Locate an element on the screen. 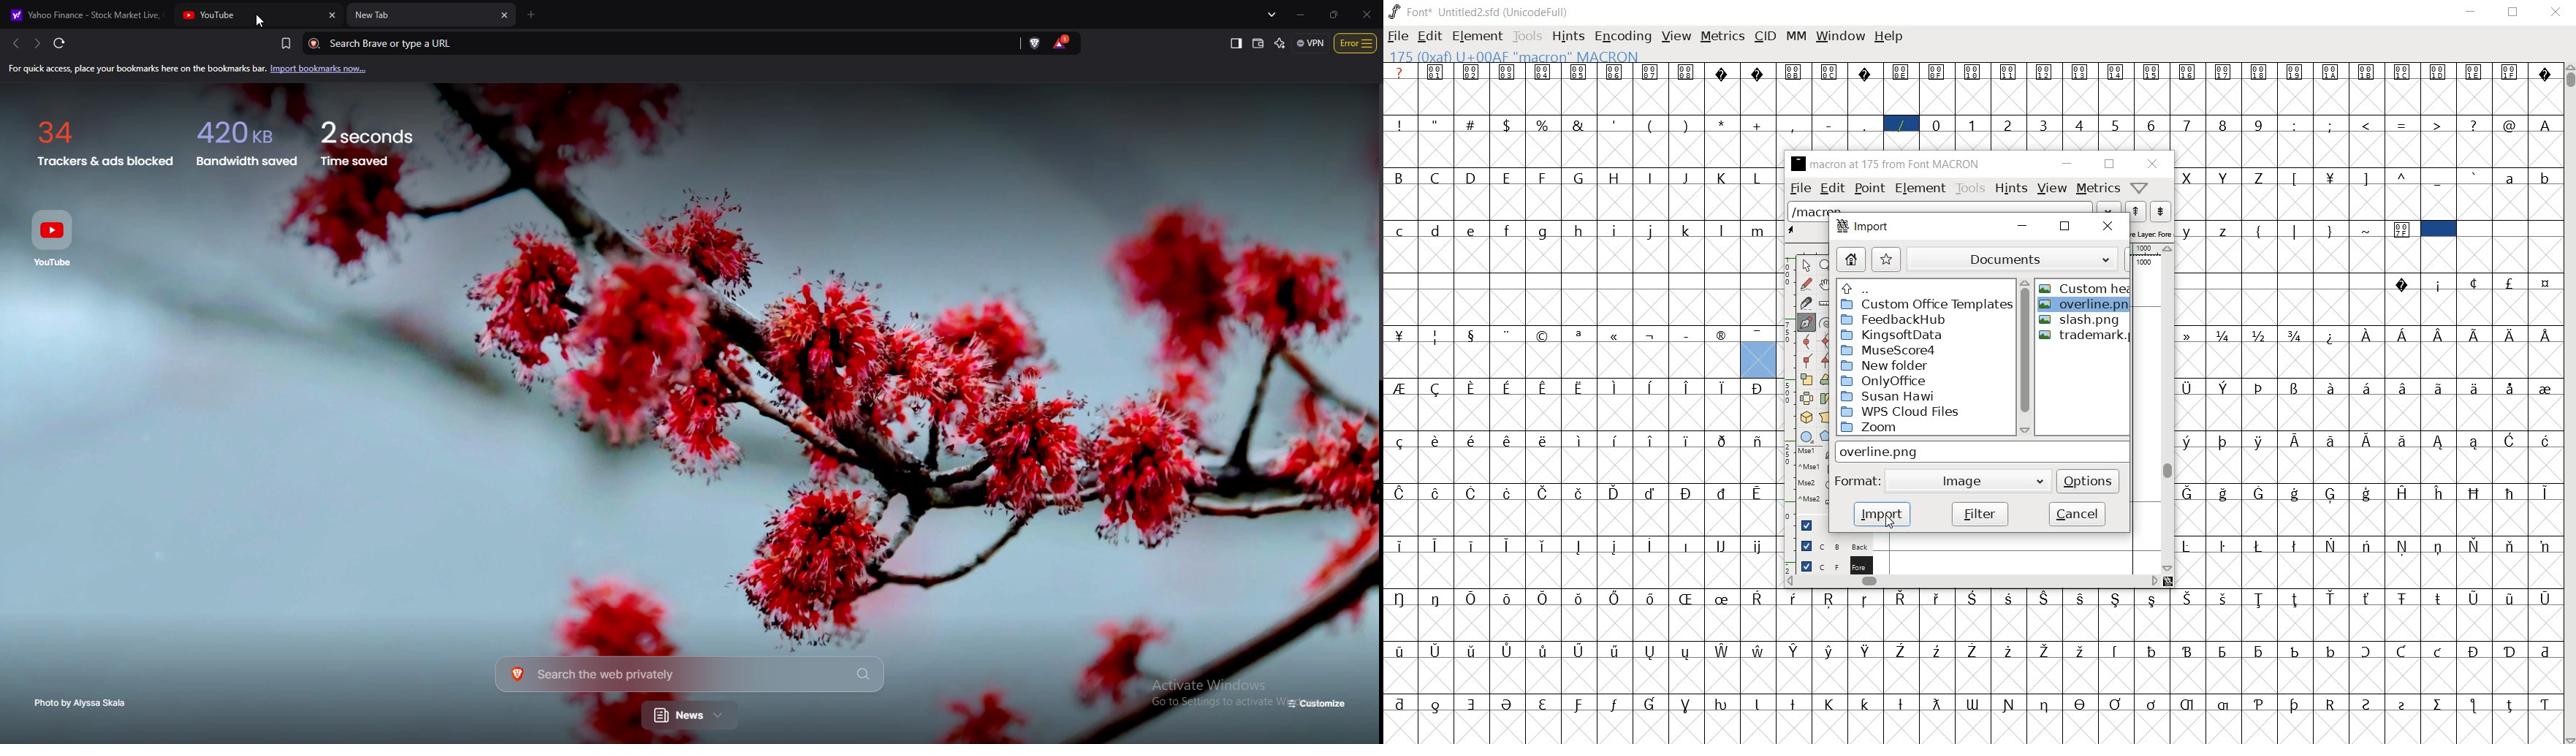  Symbol is located at coordinates (1866, 599).